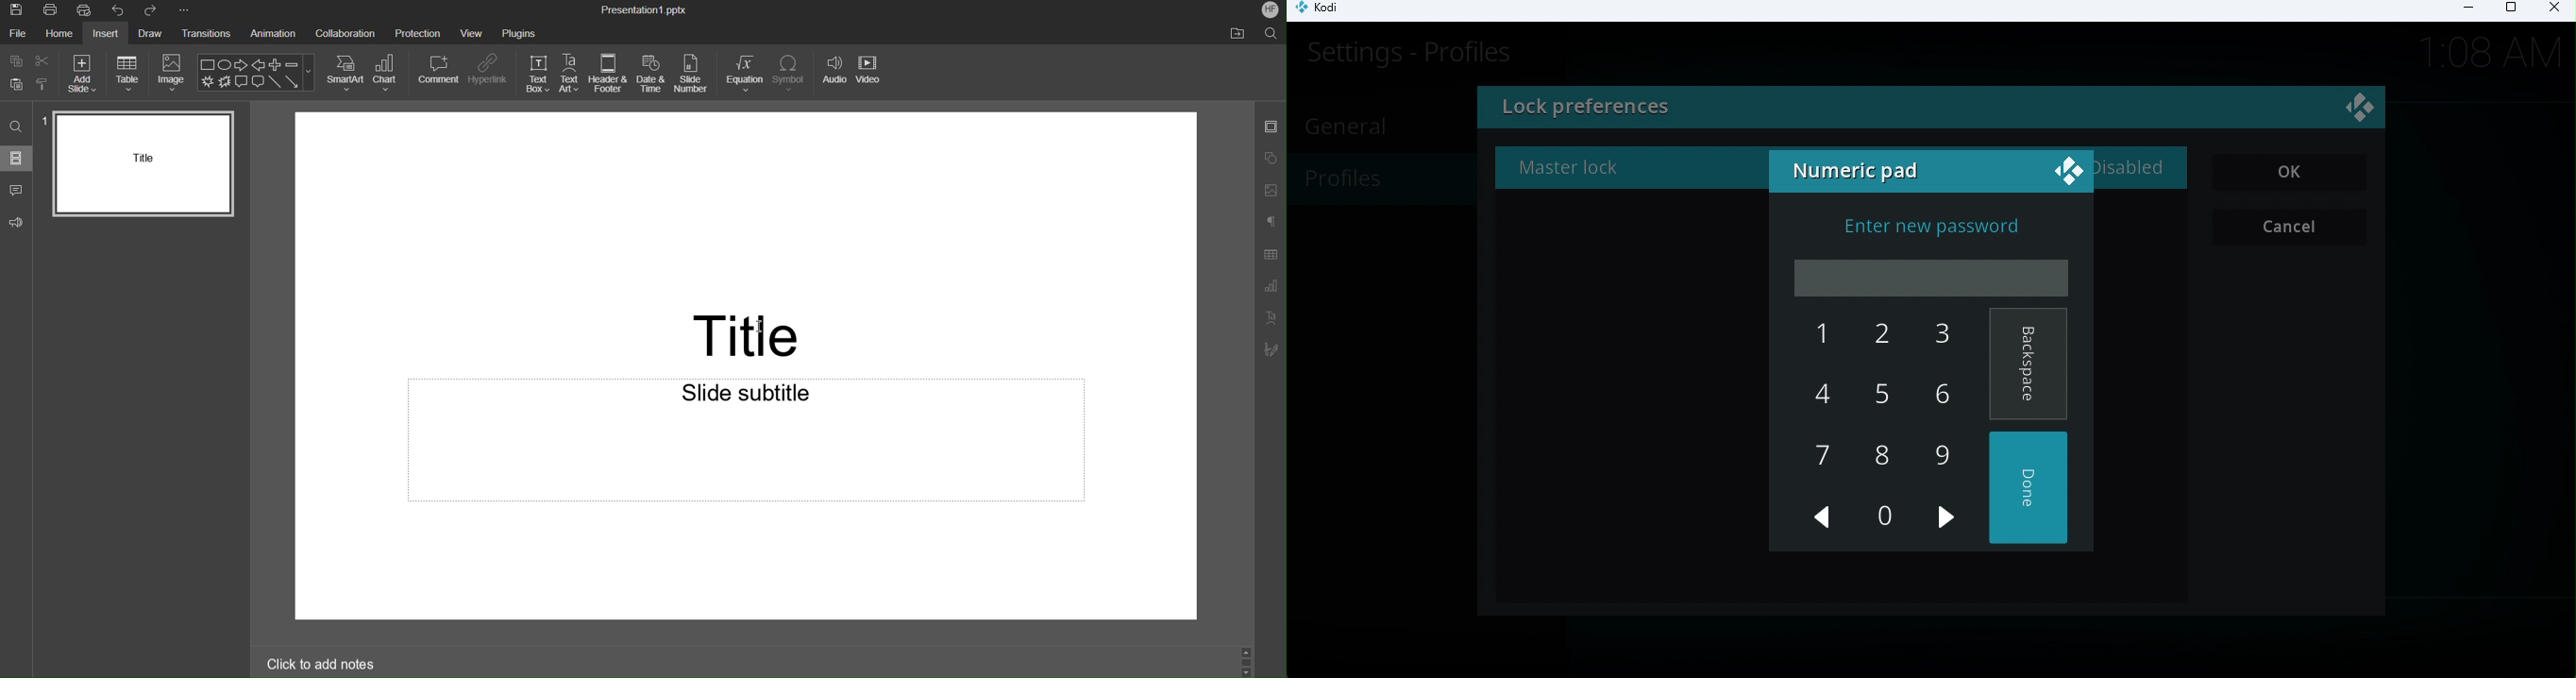 The height and width of the screenshot is (700, 2576). What do you see at coordinates (871, 75) in the screenshot?
I see `Video` at bounding box center [871, 75].